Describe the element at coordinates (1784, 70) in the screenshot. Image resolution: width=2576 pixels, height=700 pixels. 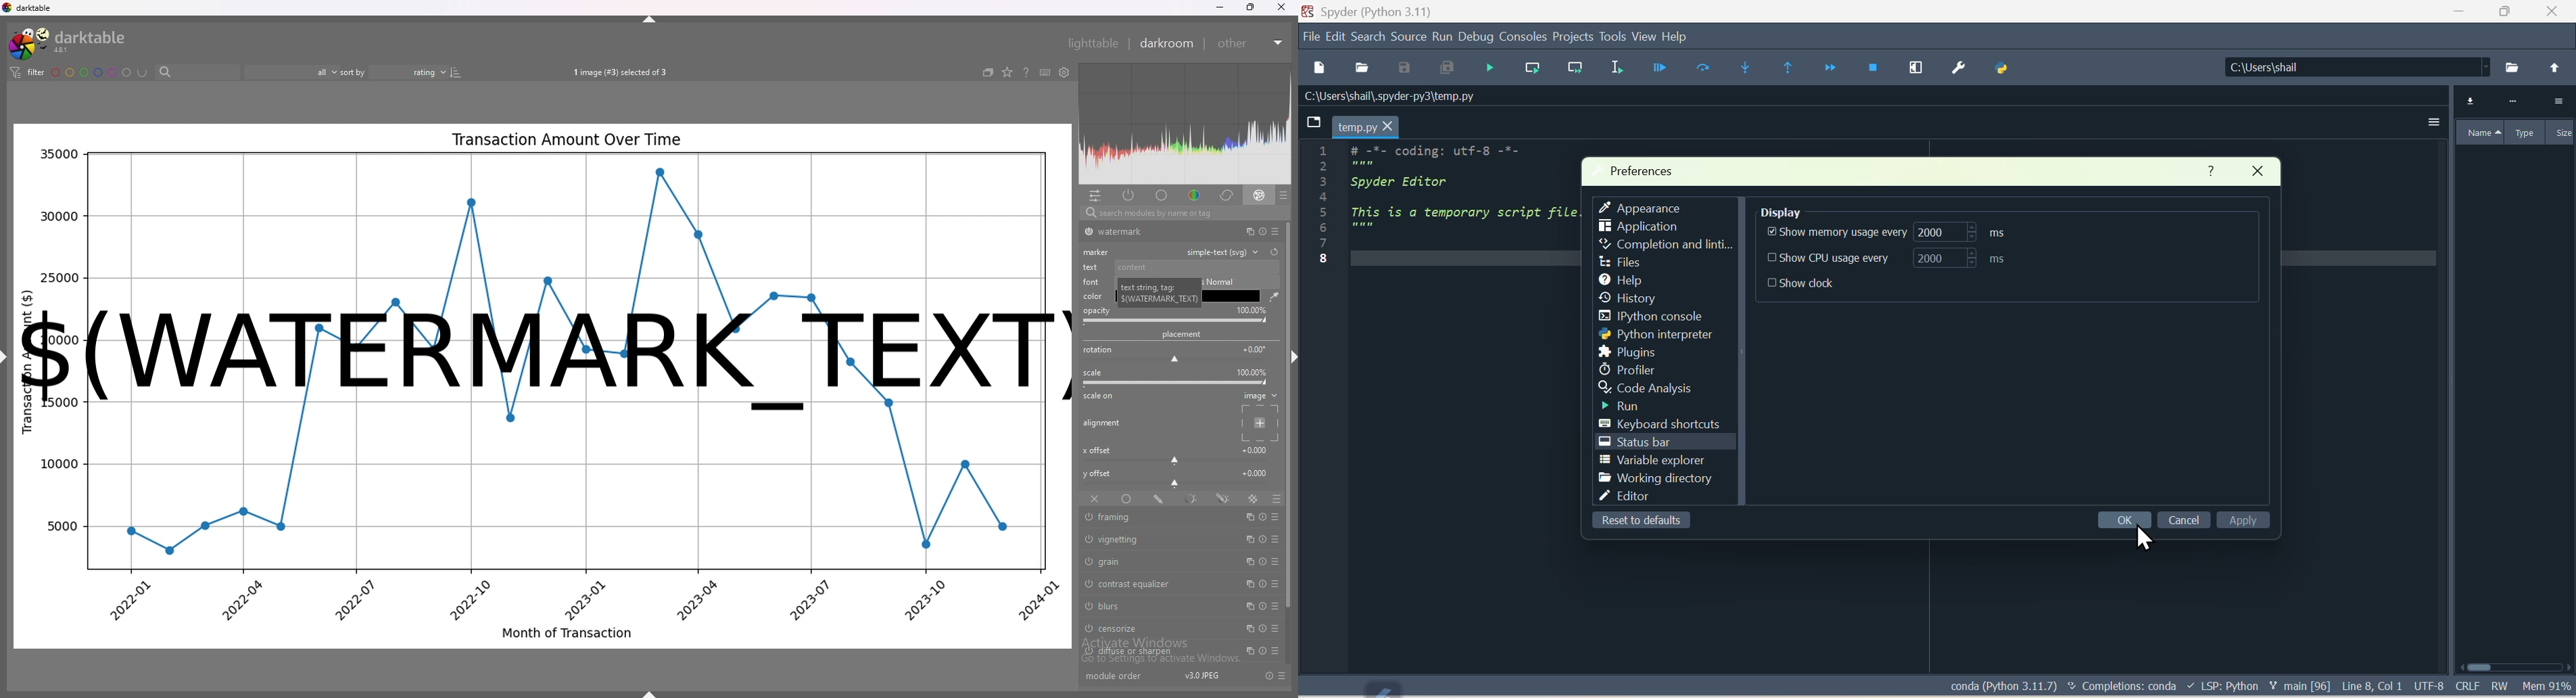
I see `Continue execution until same function arrives` at that location.